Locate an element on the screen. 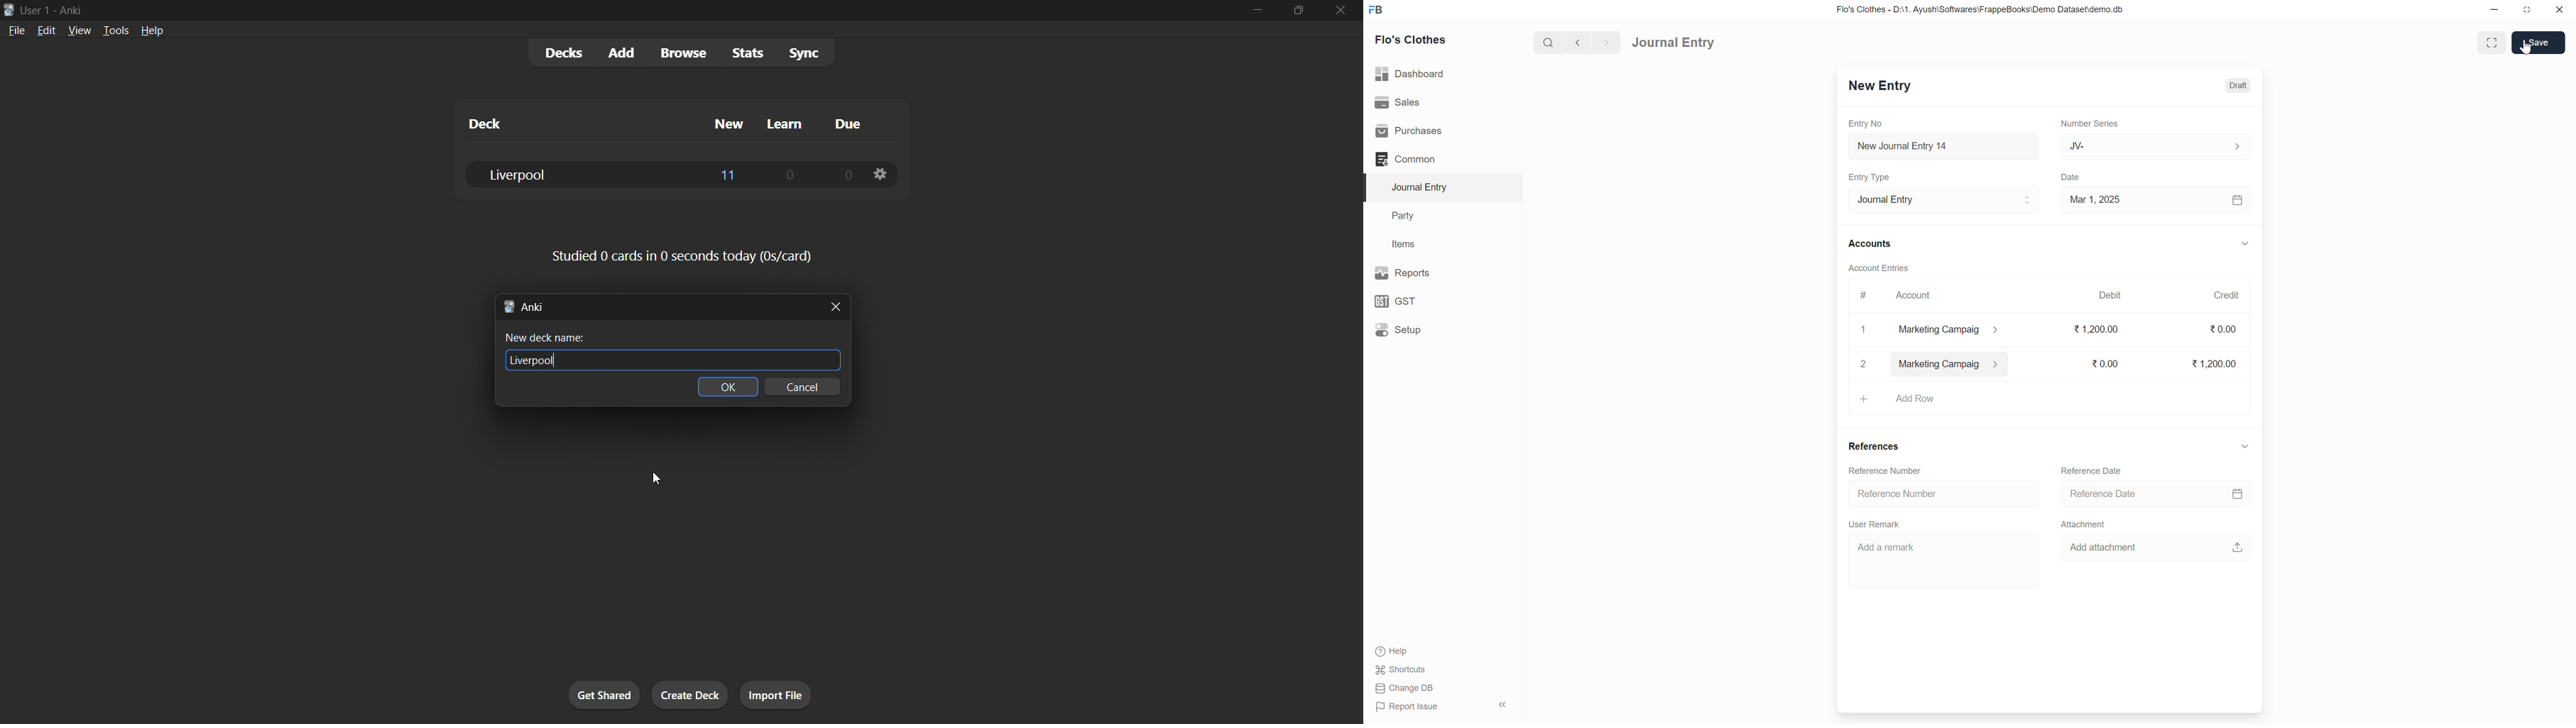  back is located at coordinates (1576, 42).